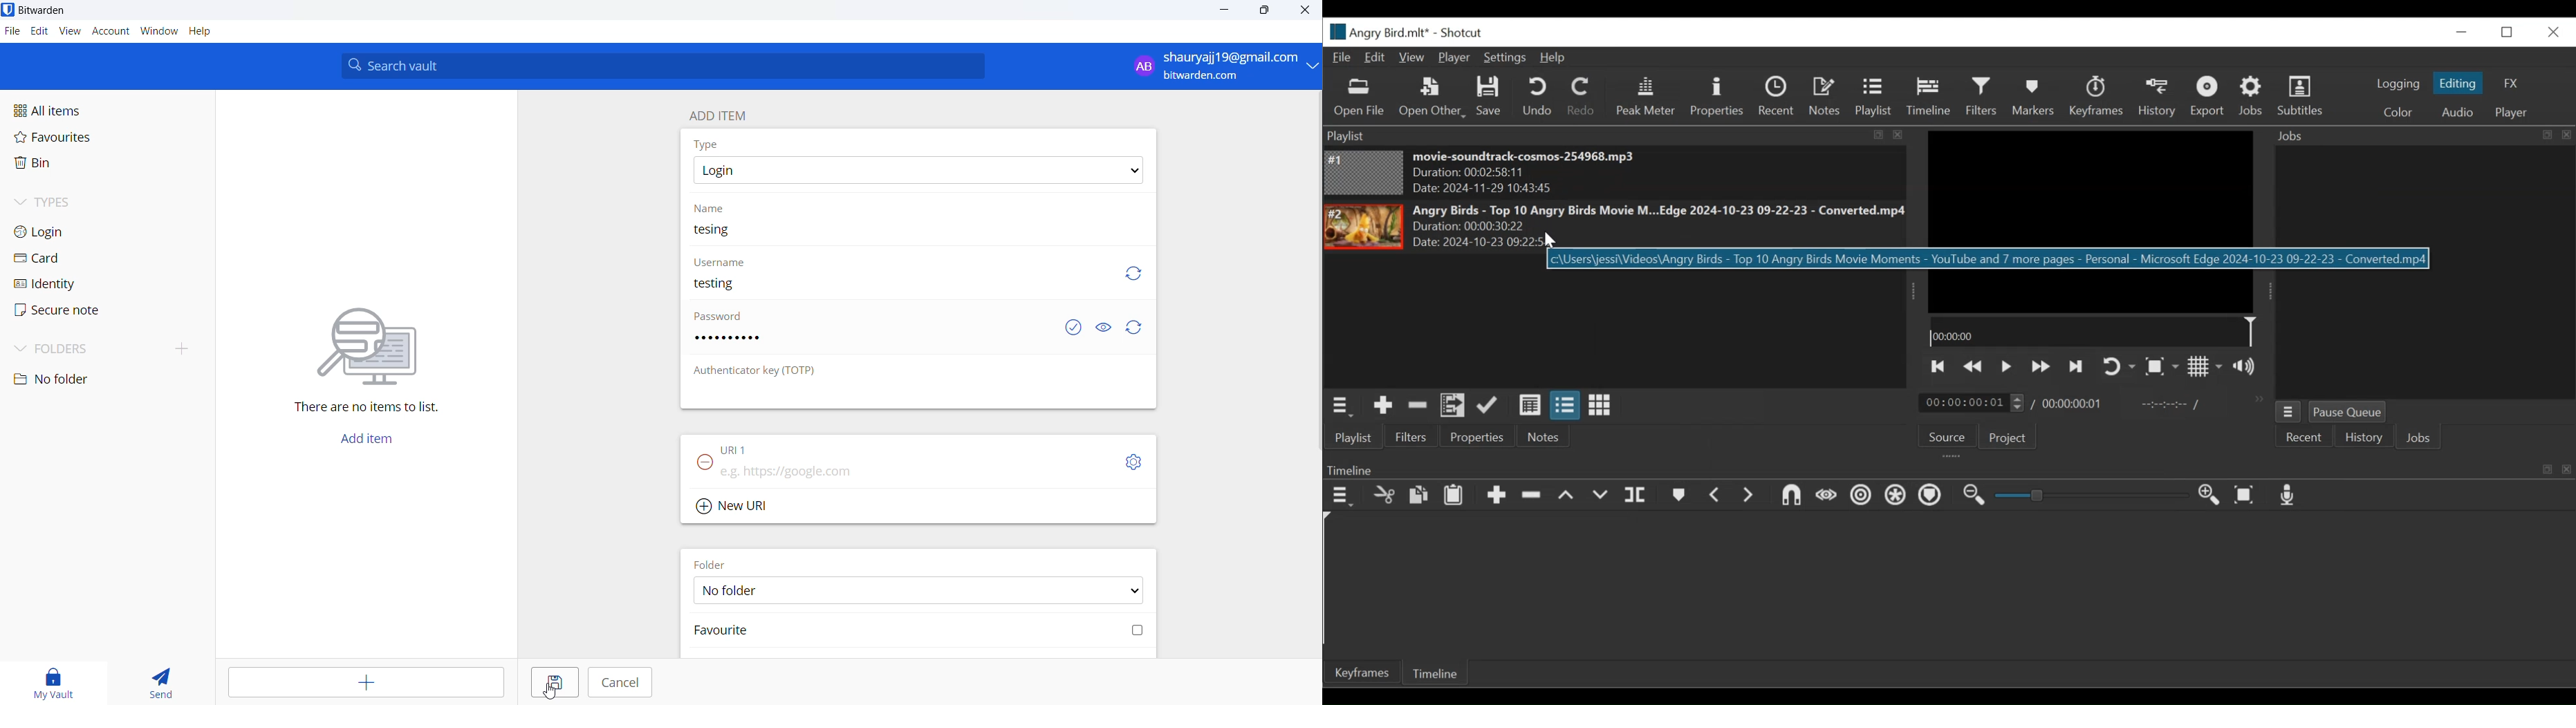 This screenshot has height=728, width=2576. What do you see at coordinates (2092, 497) in the screenshot?
I see `Slider` at bounding box center [2092, 497].